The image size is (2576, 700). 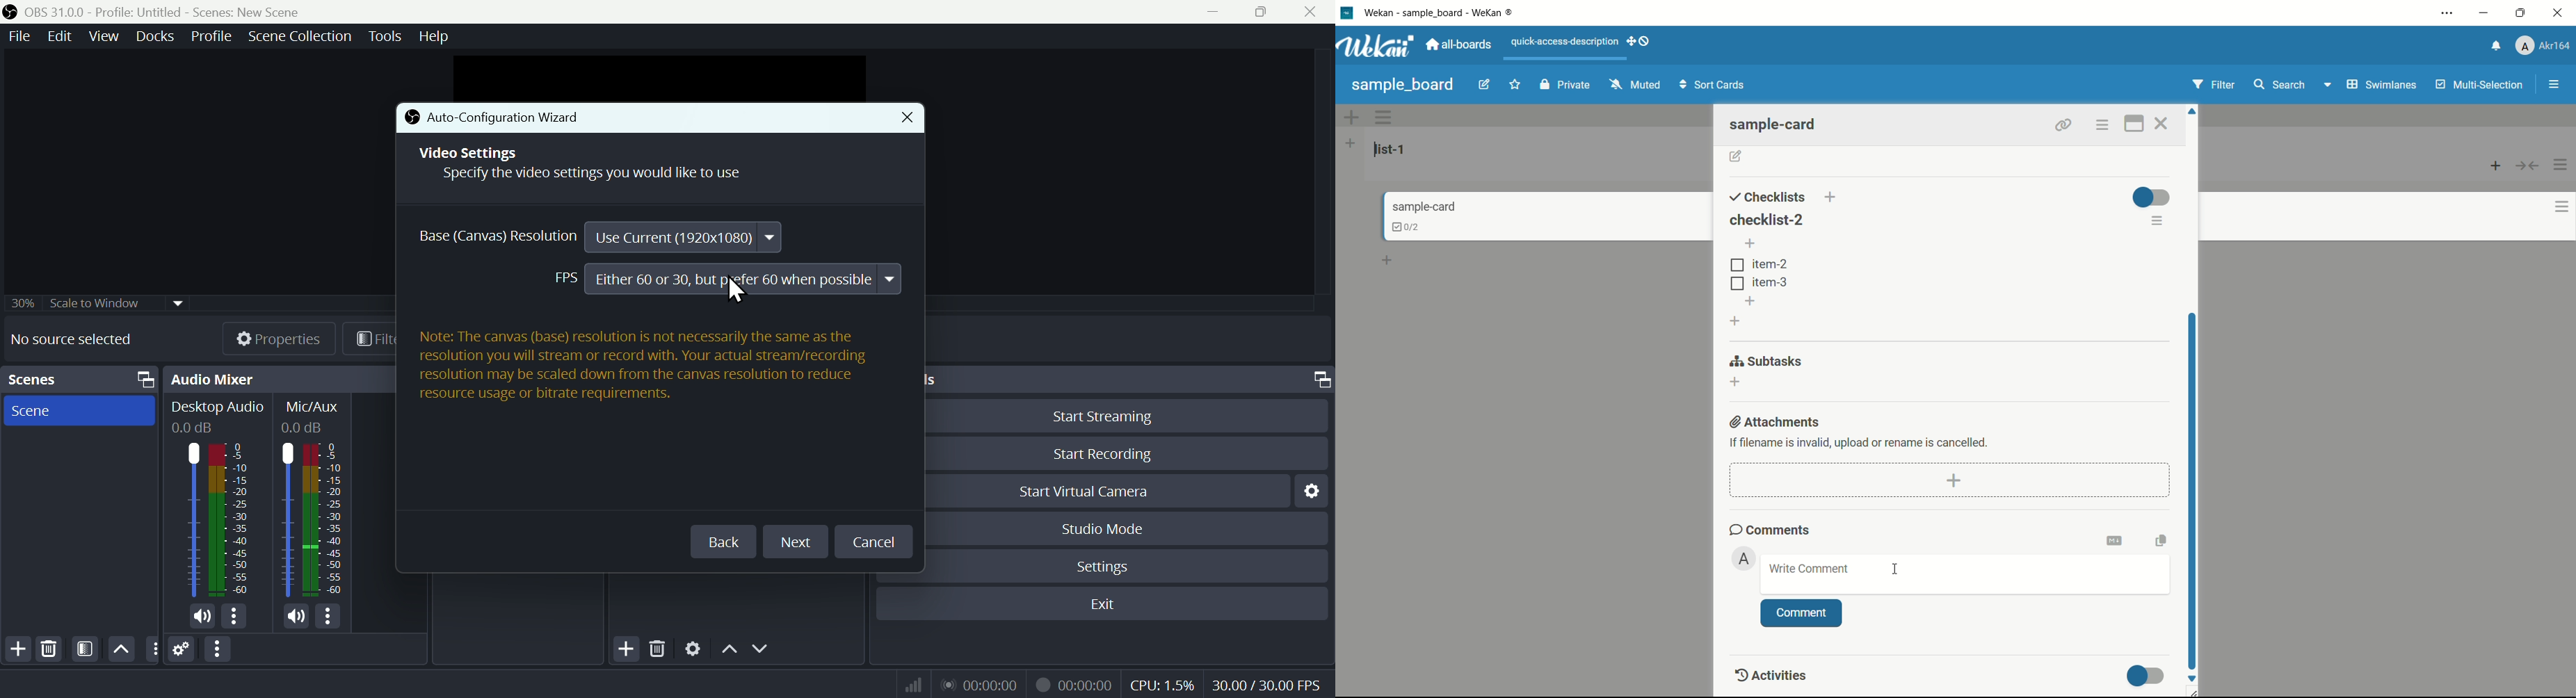 What do you see at coordinates (166, 12) in the screenshot?
I see `OBS 31.0 .0 Profile: Untitled - Scenes:New scene` at bounding box center [166, 12].